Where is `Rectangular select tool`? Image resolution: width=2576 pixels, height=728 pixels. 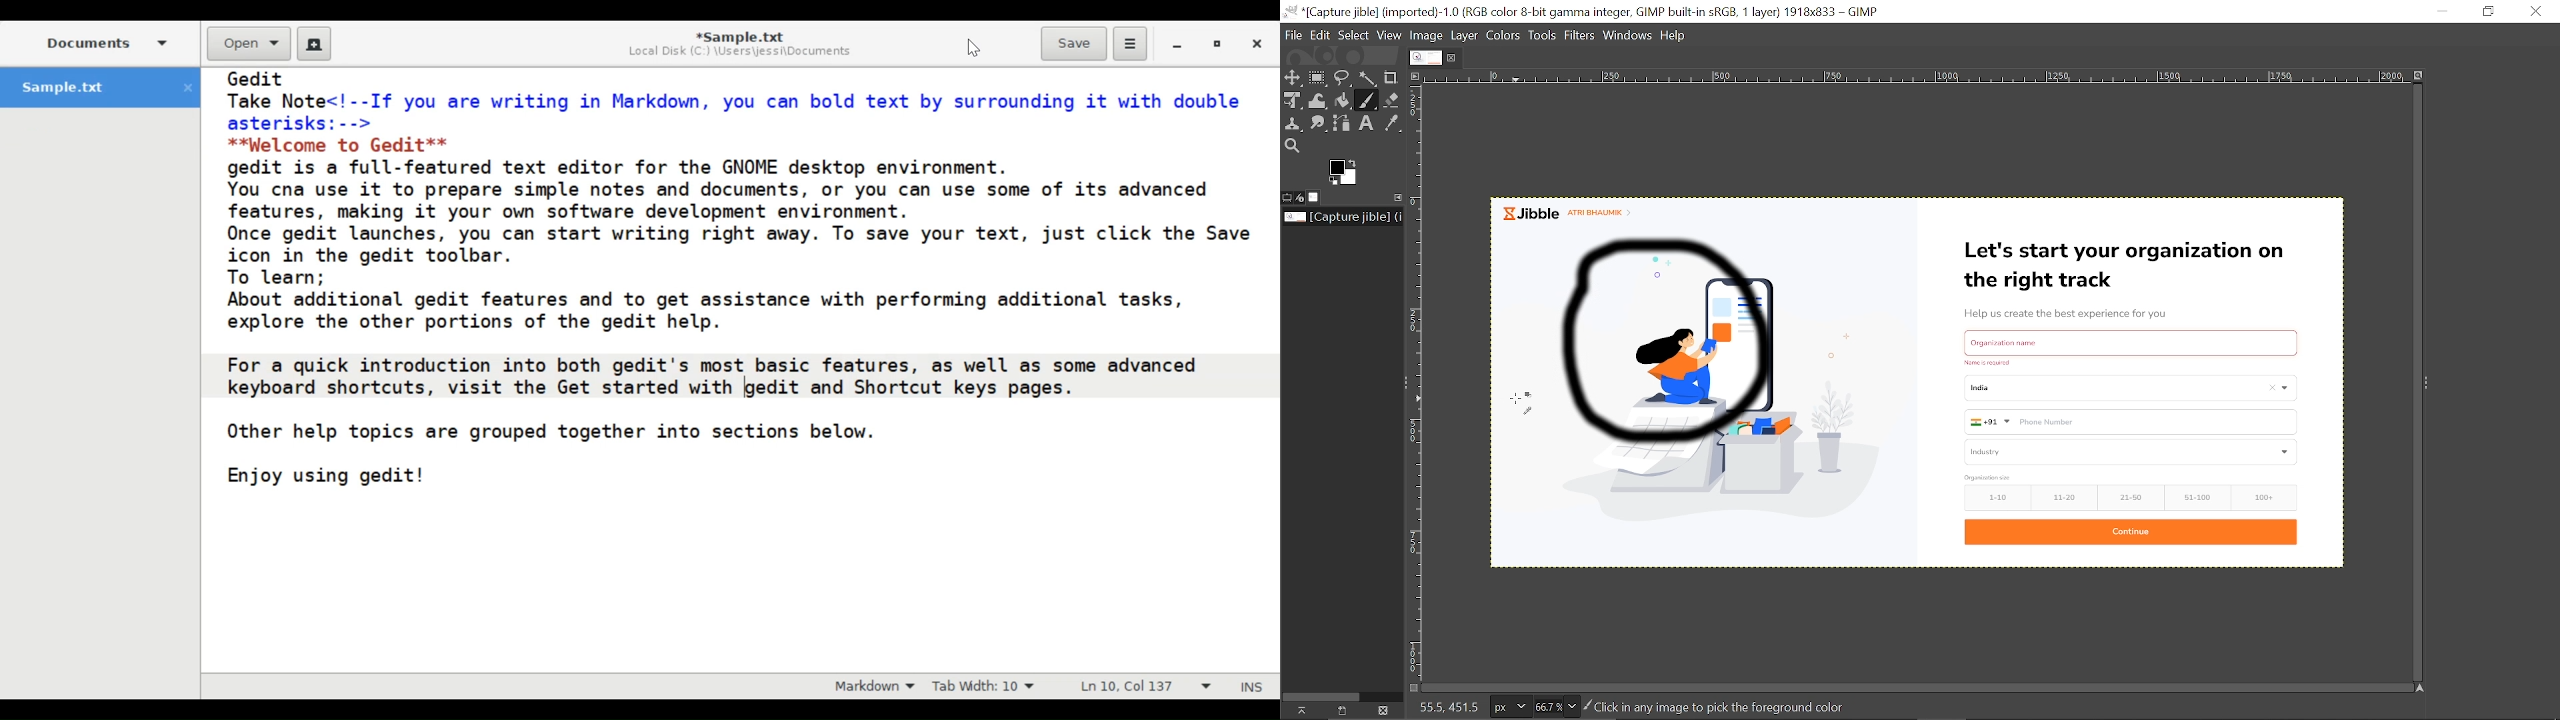
Rectangular select tool is located at coordinates (1318, 78).